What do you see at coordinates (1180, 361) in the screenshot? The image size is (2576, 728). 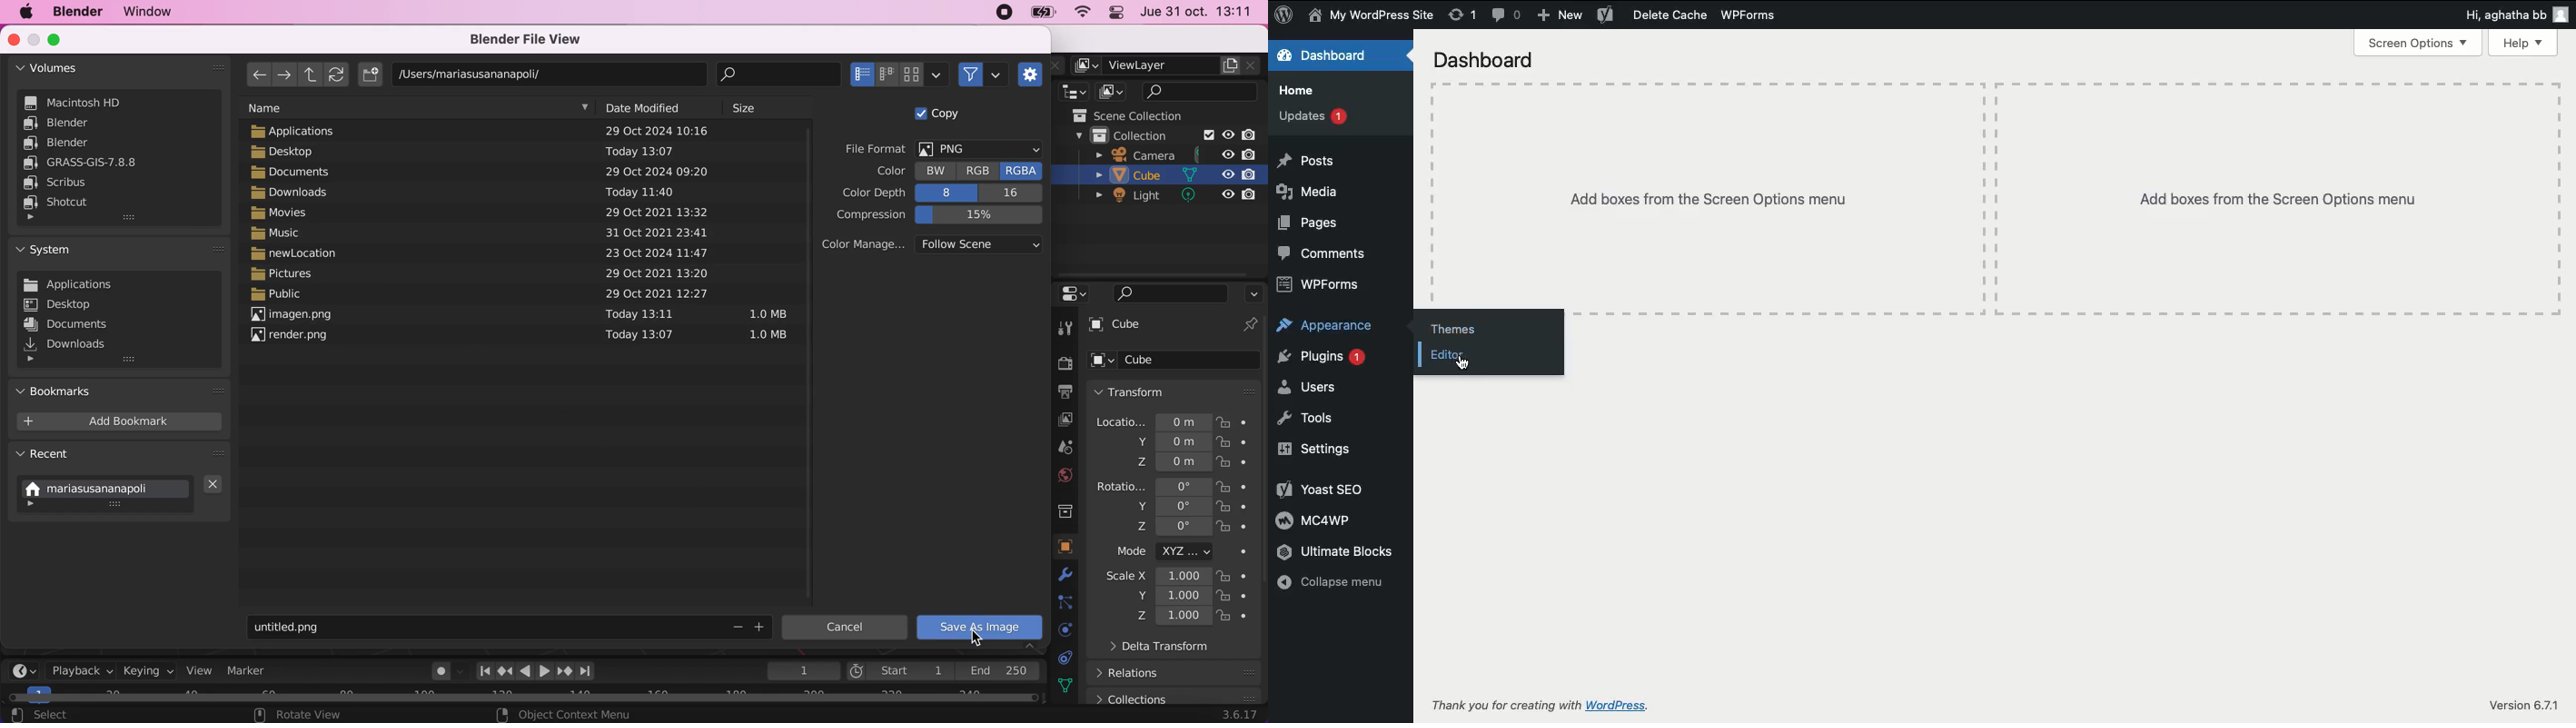 I see `cube options` at bounding box center [1180, 361].